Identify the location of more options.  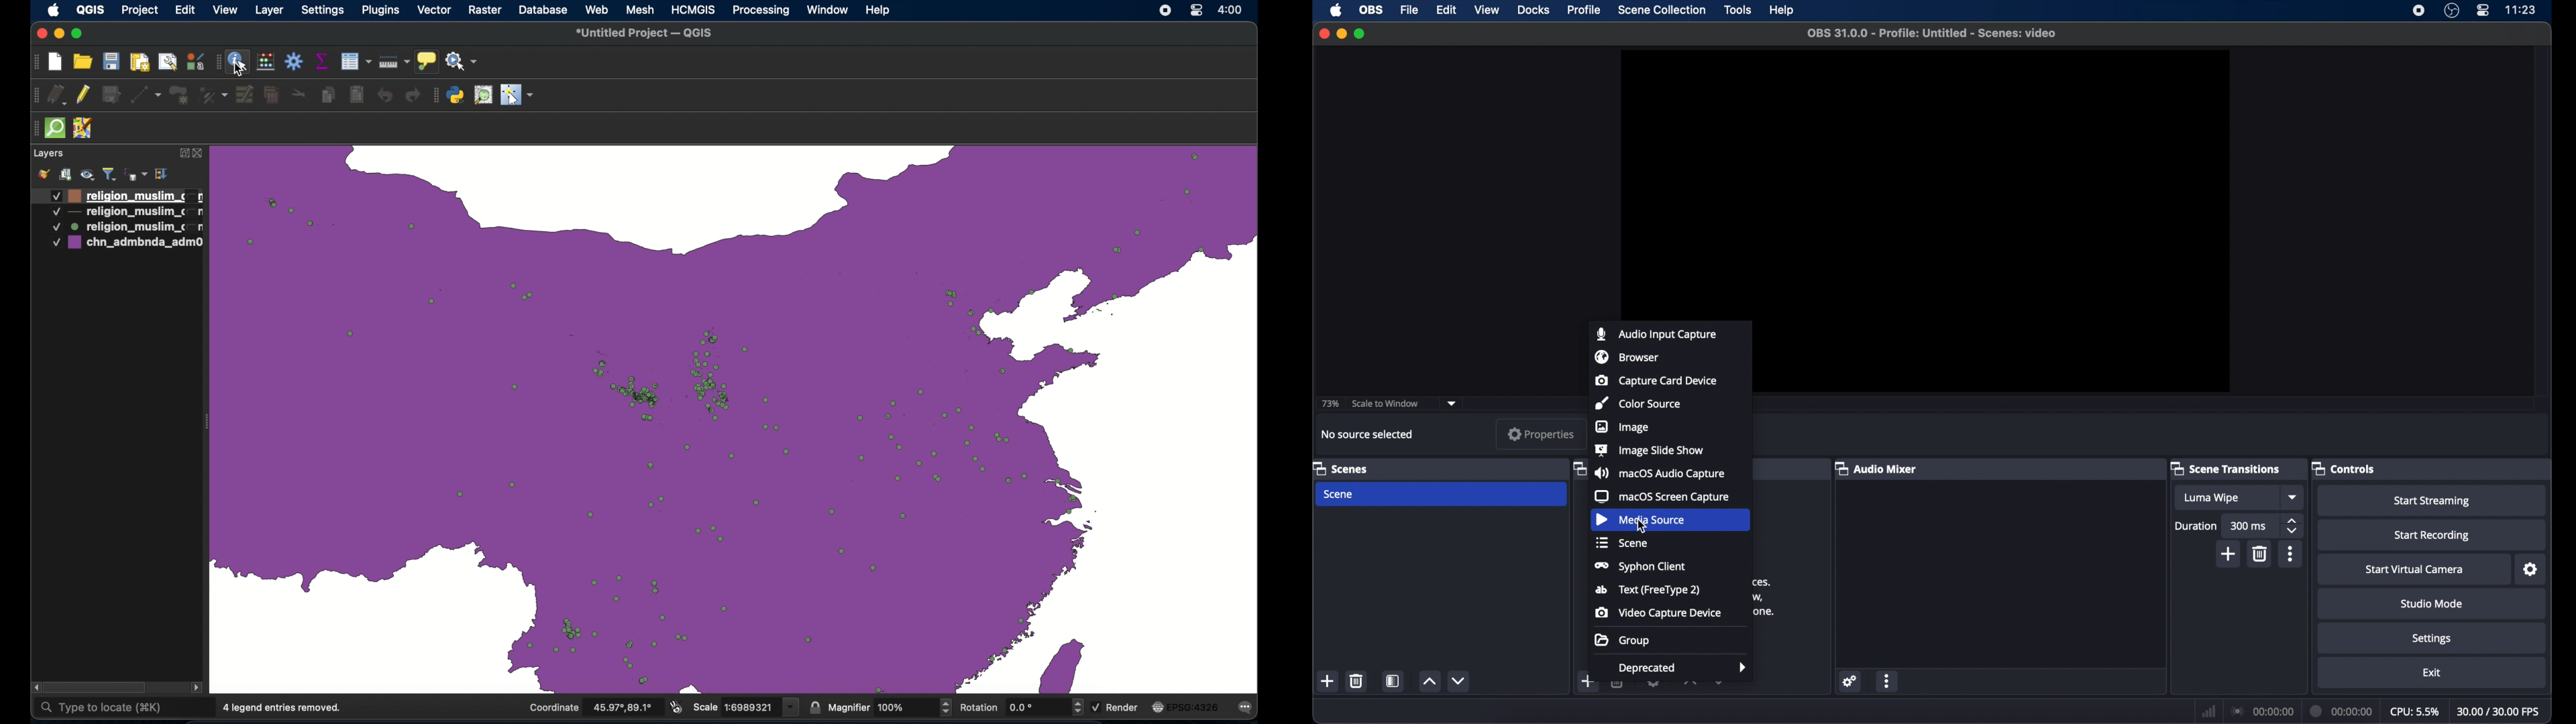
(1889, 681).